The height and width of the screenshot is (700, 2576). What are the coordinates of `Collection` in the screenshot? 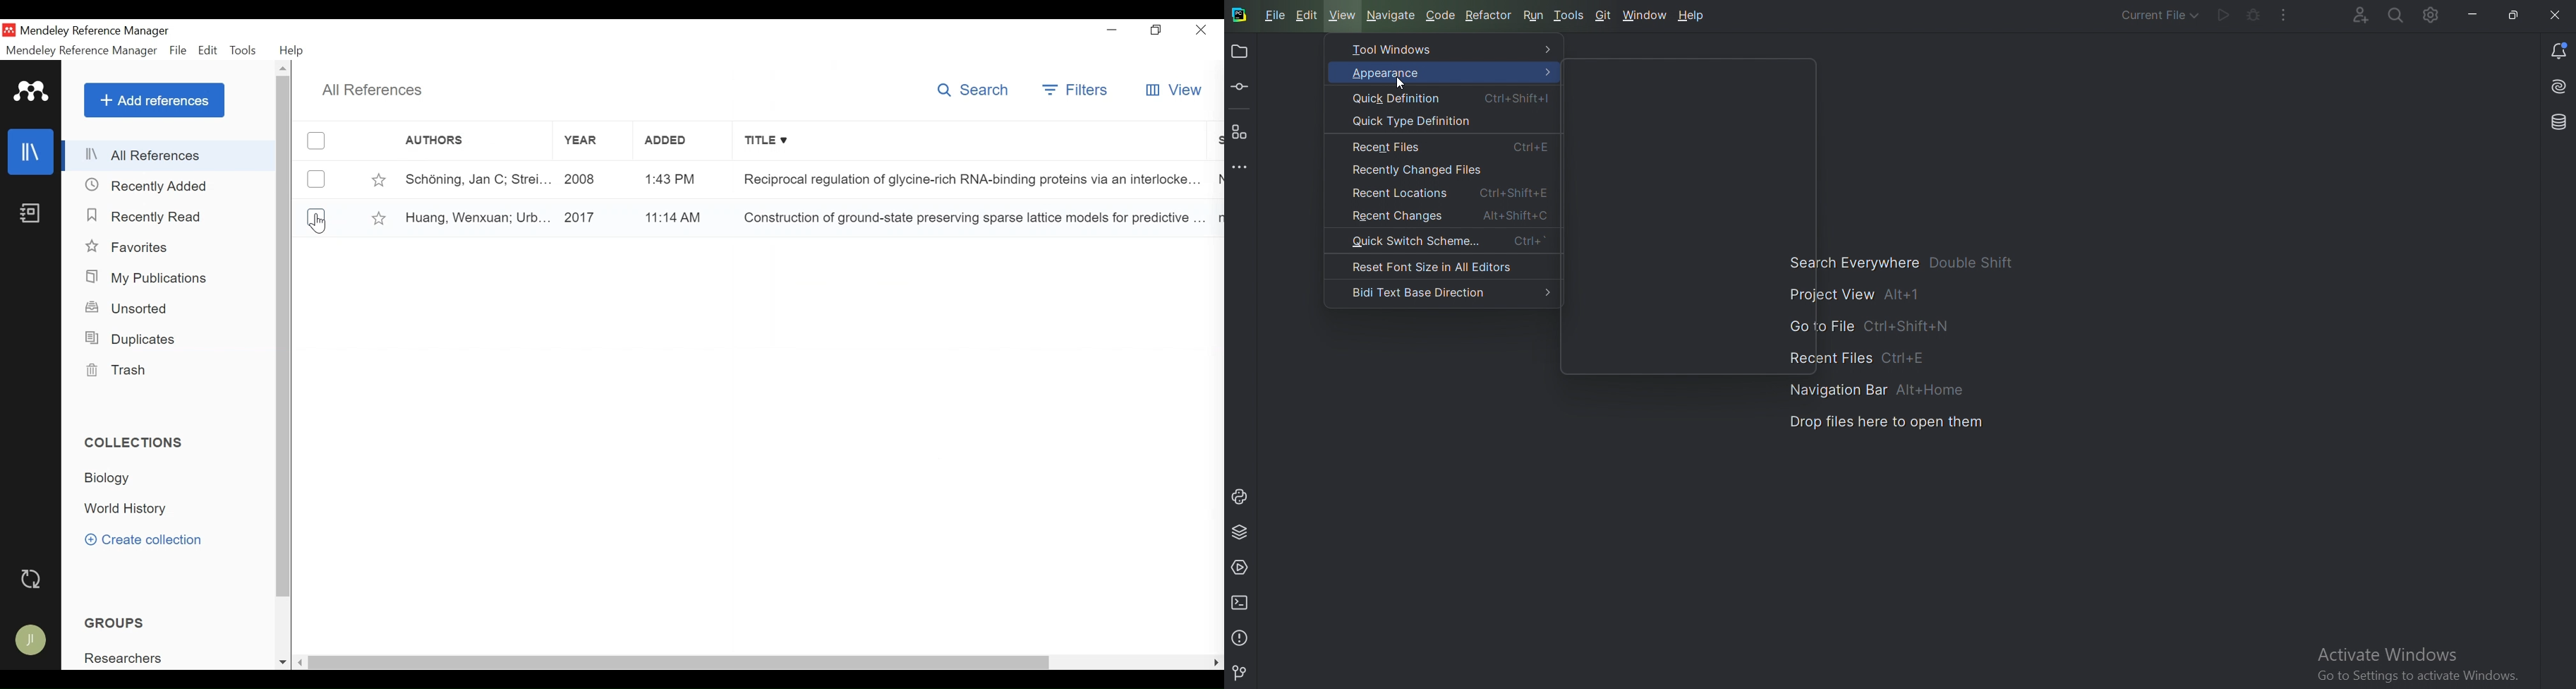 It's located at (138, 509).